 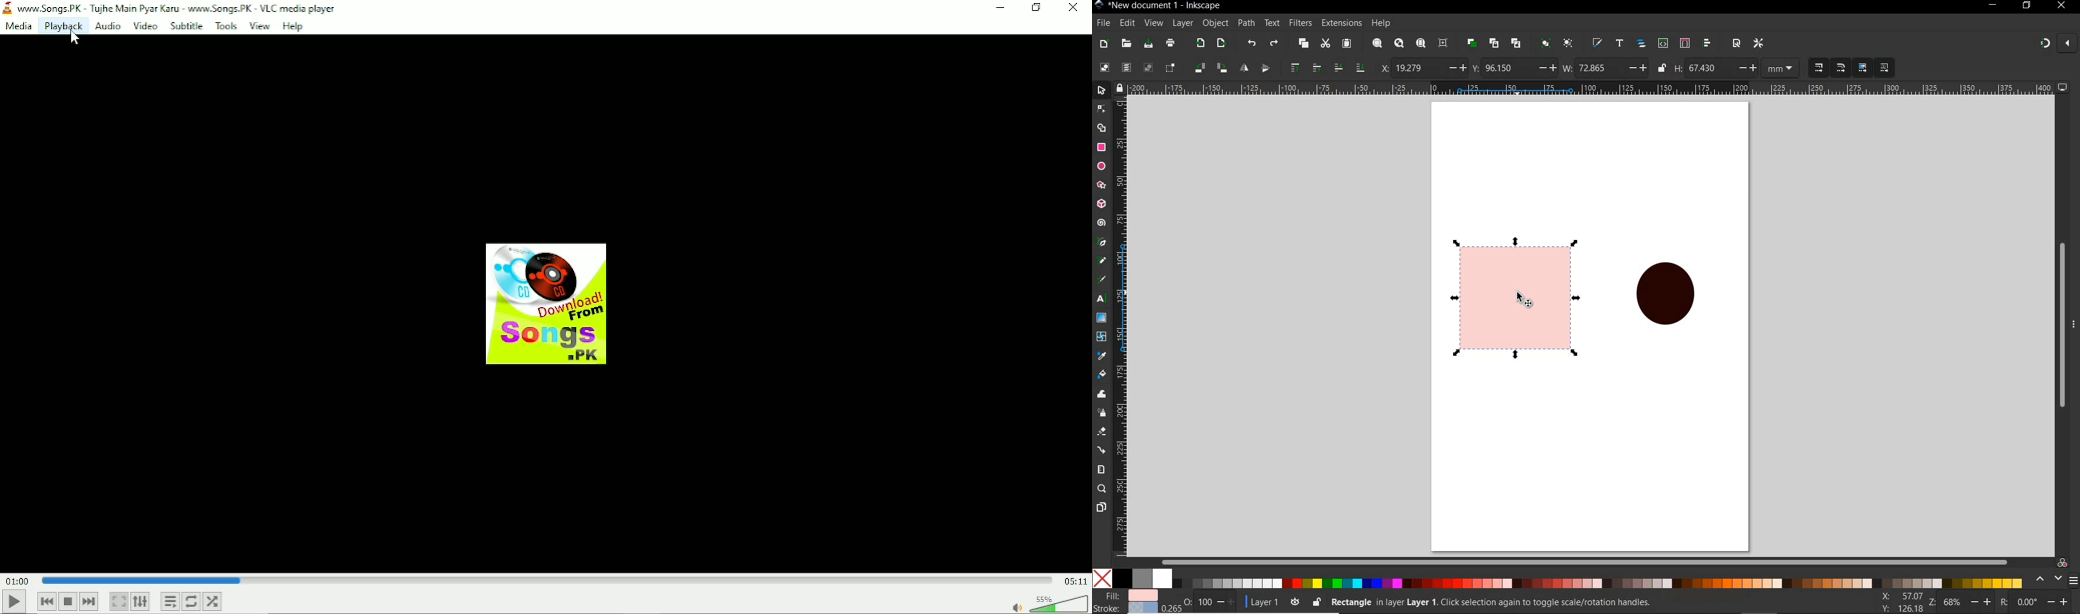 What do you see at coordinates (1758, 44) in the screenshot?
I see `open preferances` at bounding box center [1758, 44].